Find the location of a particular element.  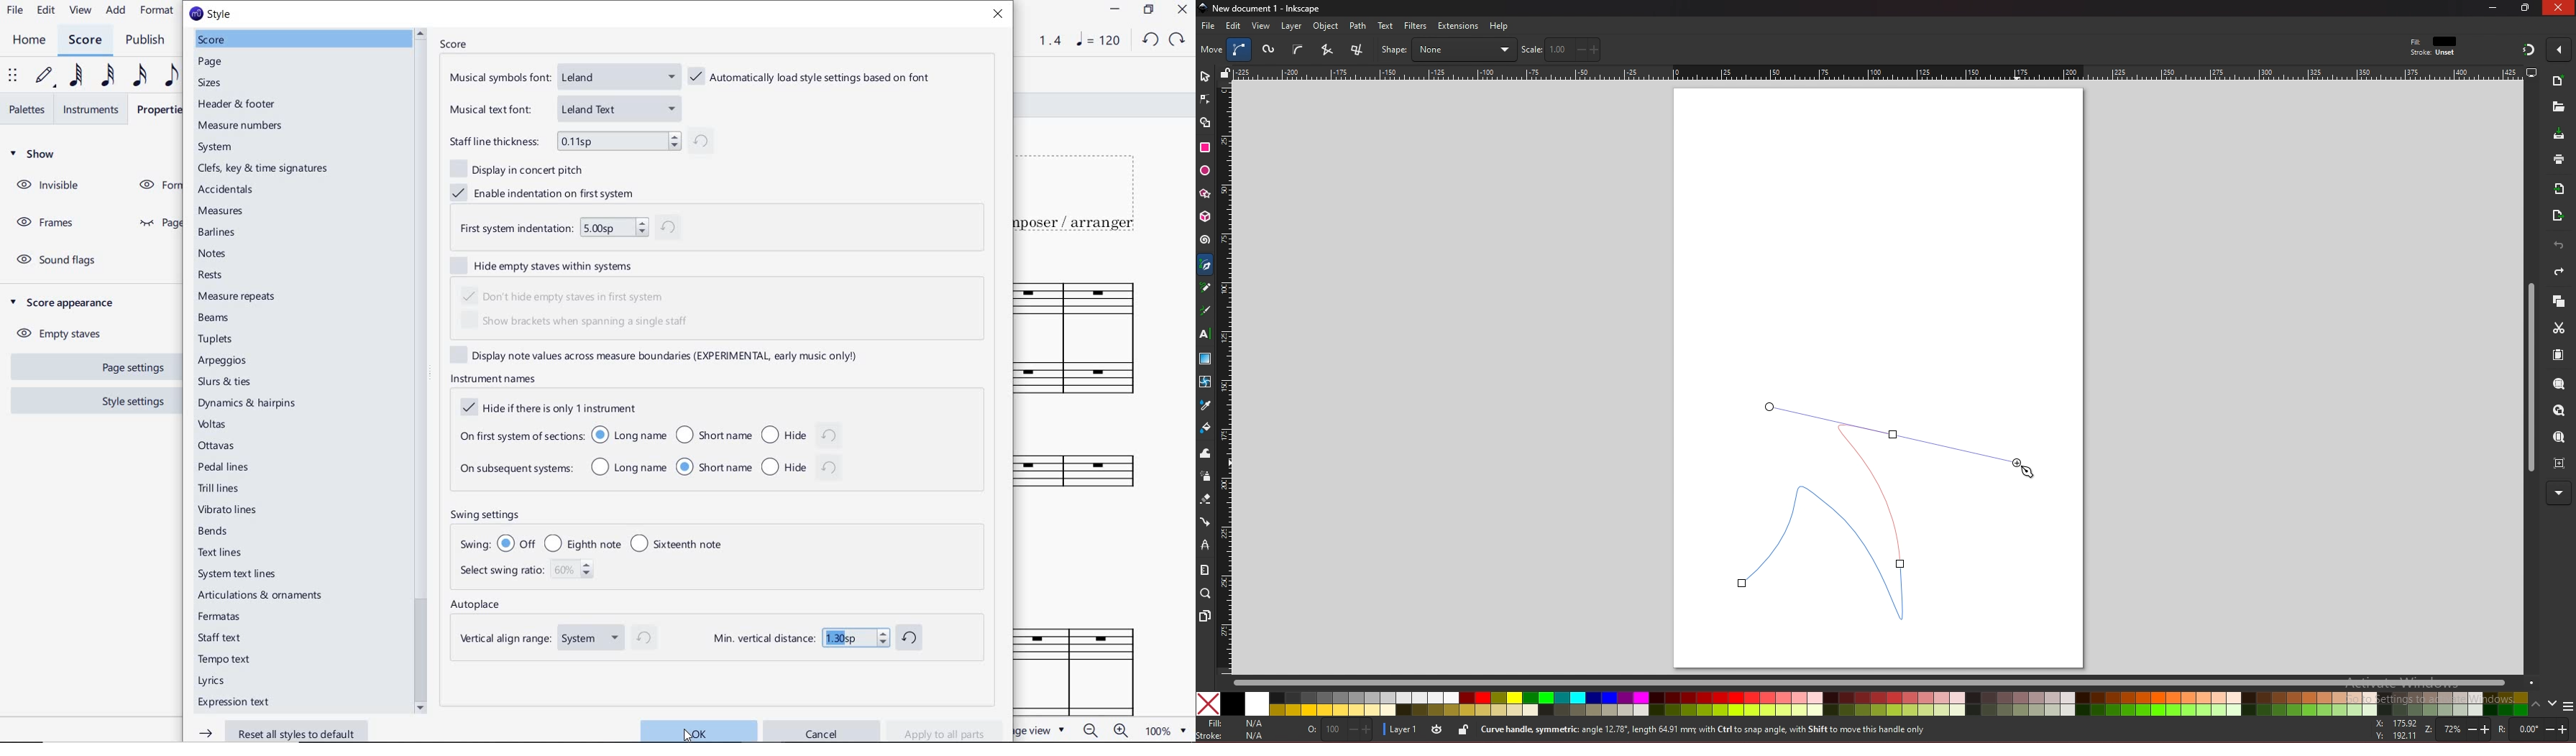

clefs is located at coordinates (262, 169).